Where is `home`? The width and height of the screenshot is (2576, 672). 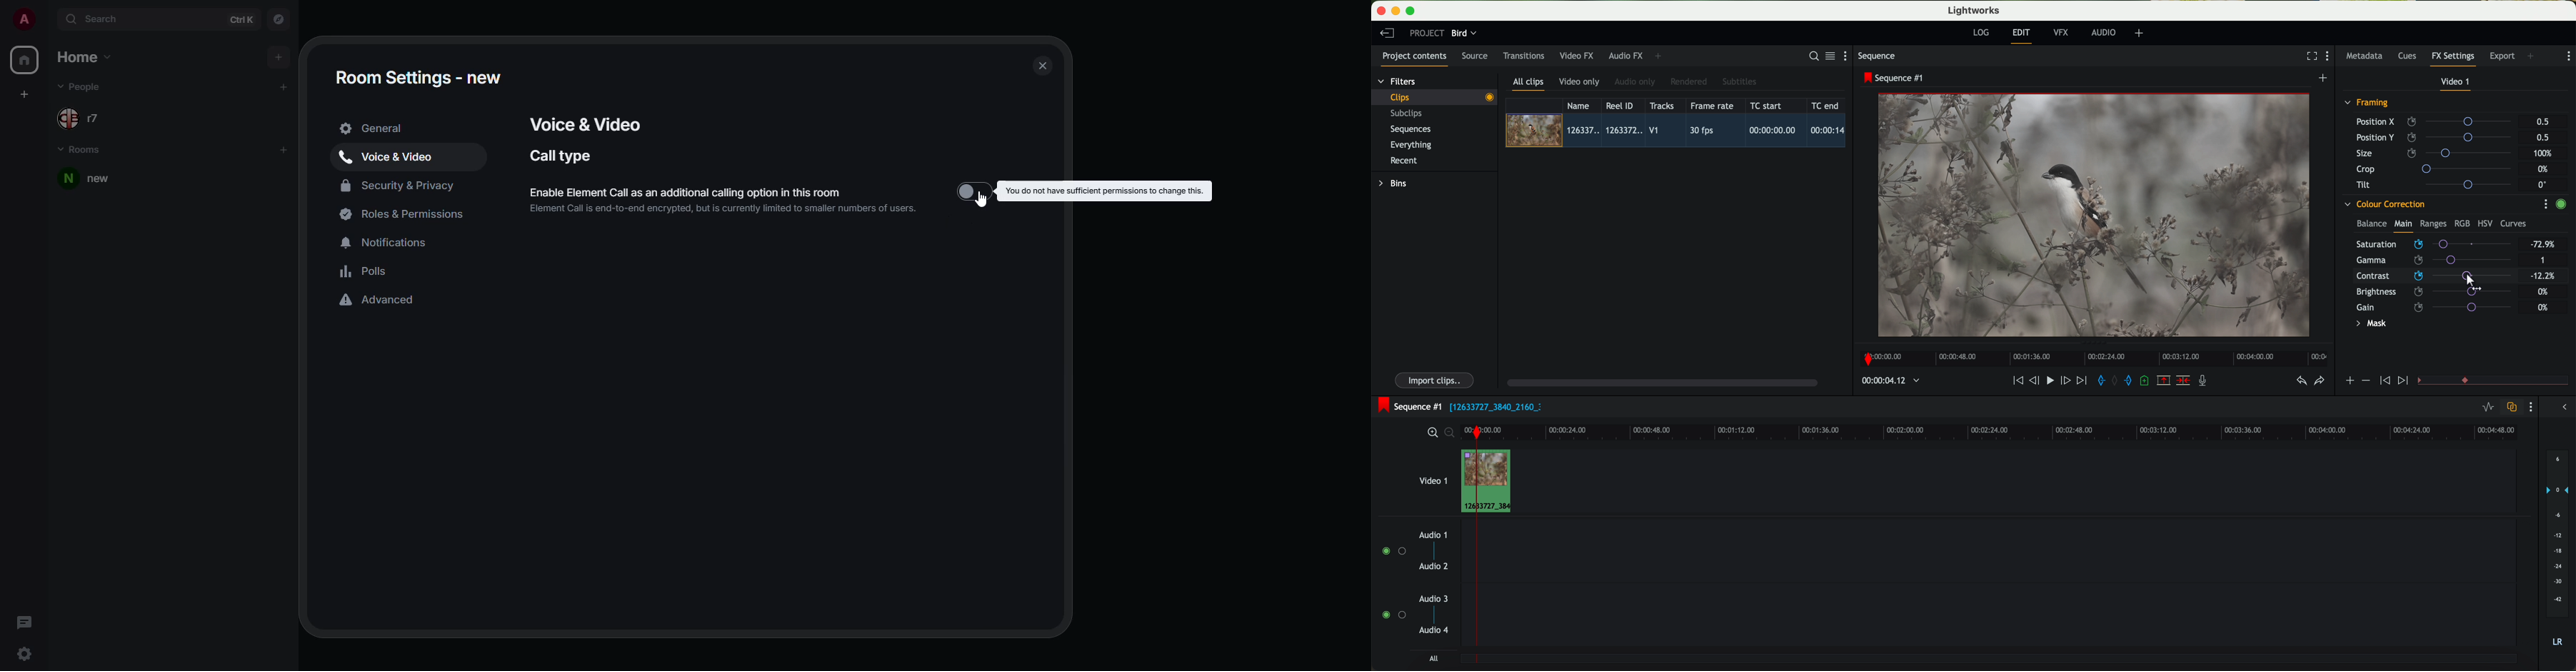 home is located at coordinates (86, 58).